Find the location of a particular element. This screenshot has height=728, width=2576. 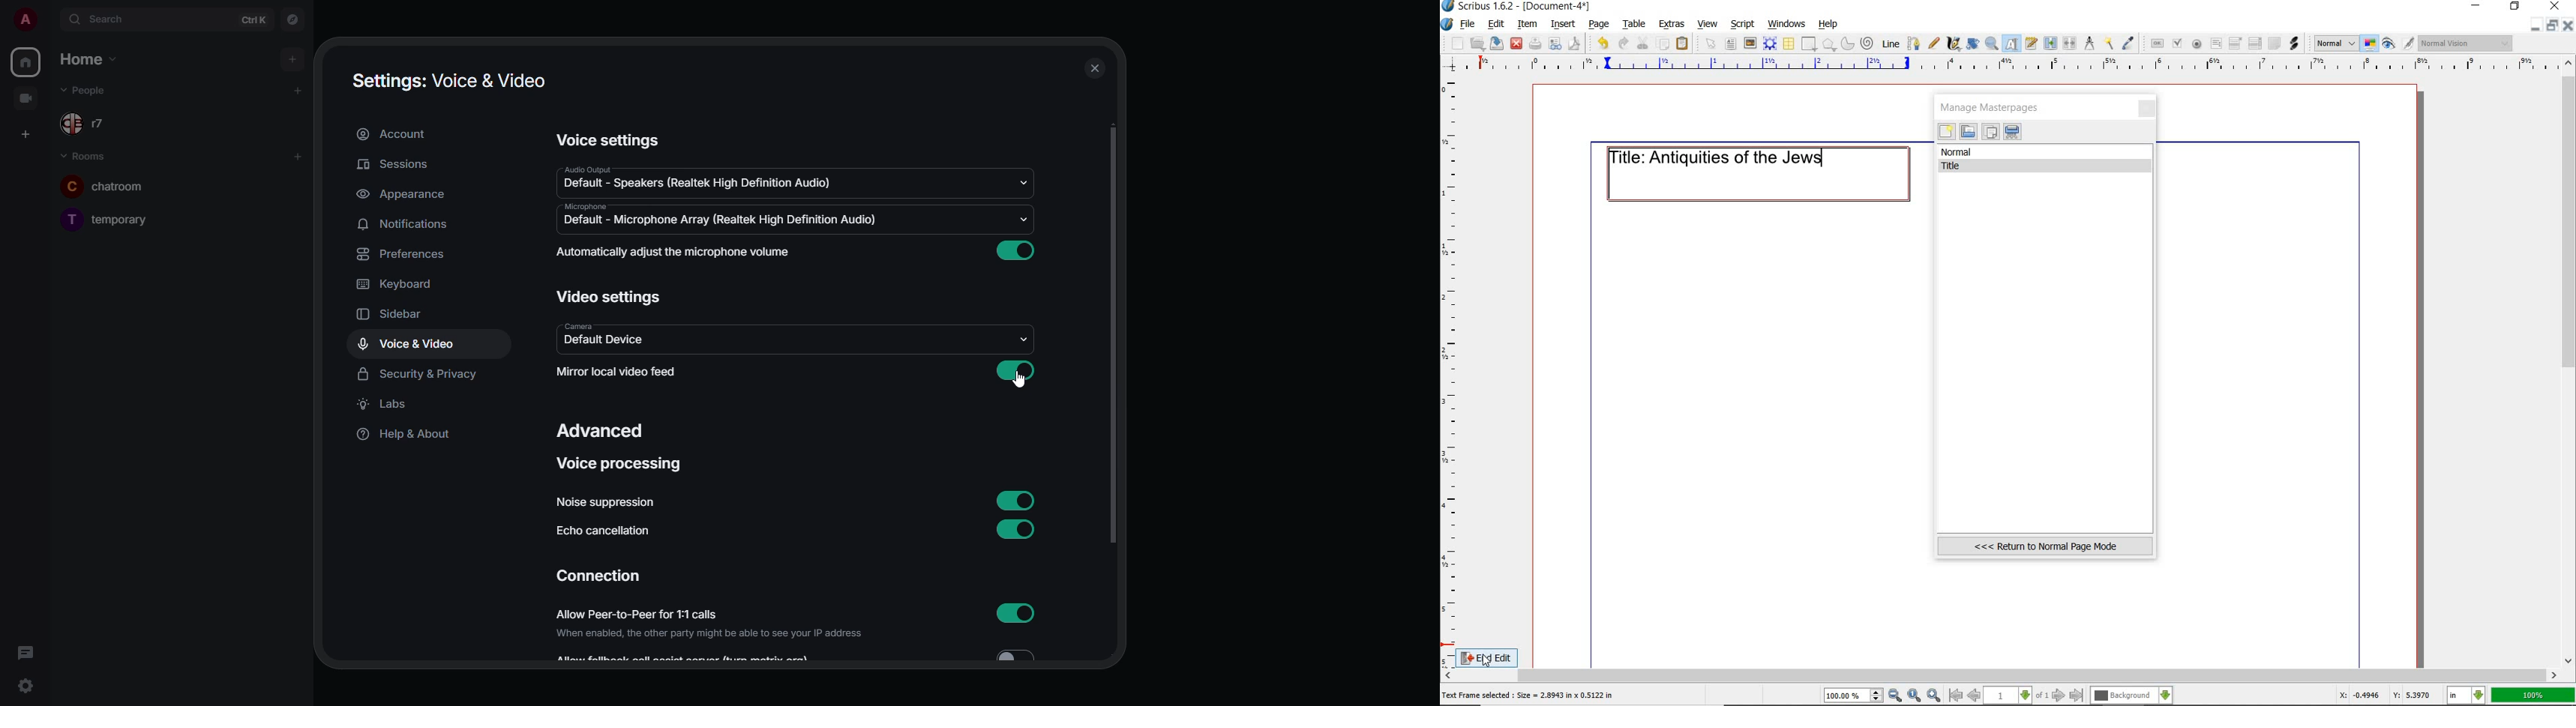

close is located at coordinates (1516, 43).